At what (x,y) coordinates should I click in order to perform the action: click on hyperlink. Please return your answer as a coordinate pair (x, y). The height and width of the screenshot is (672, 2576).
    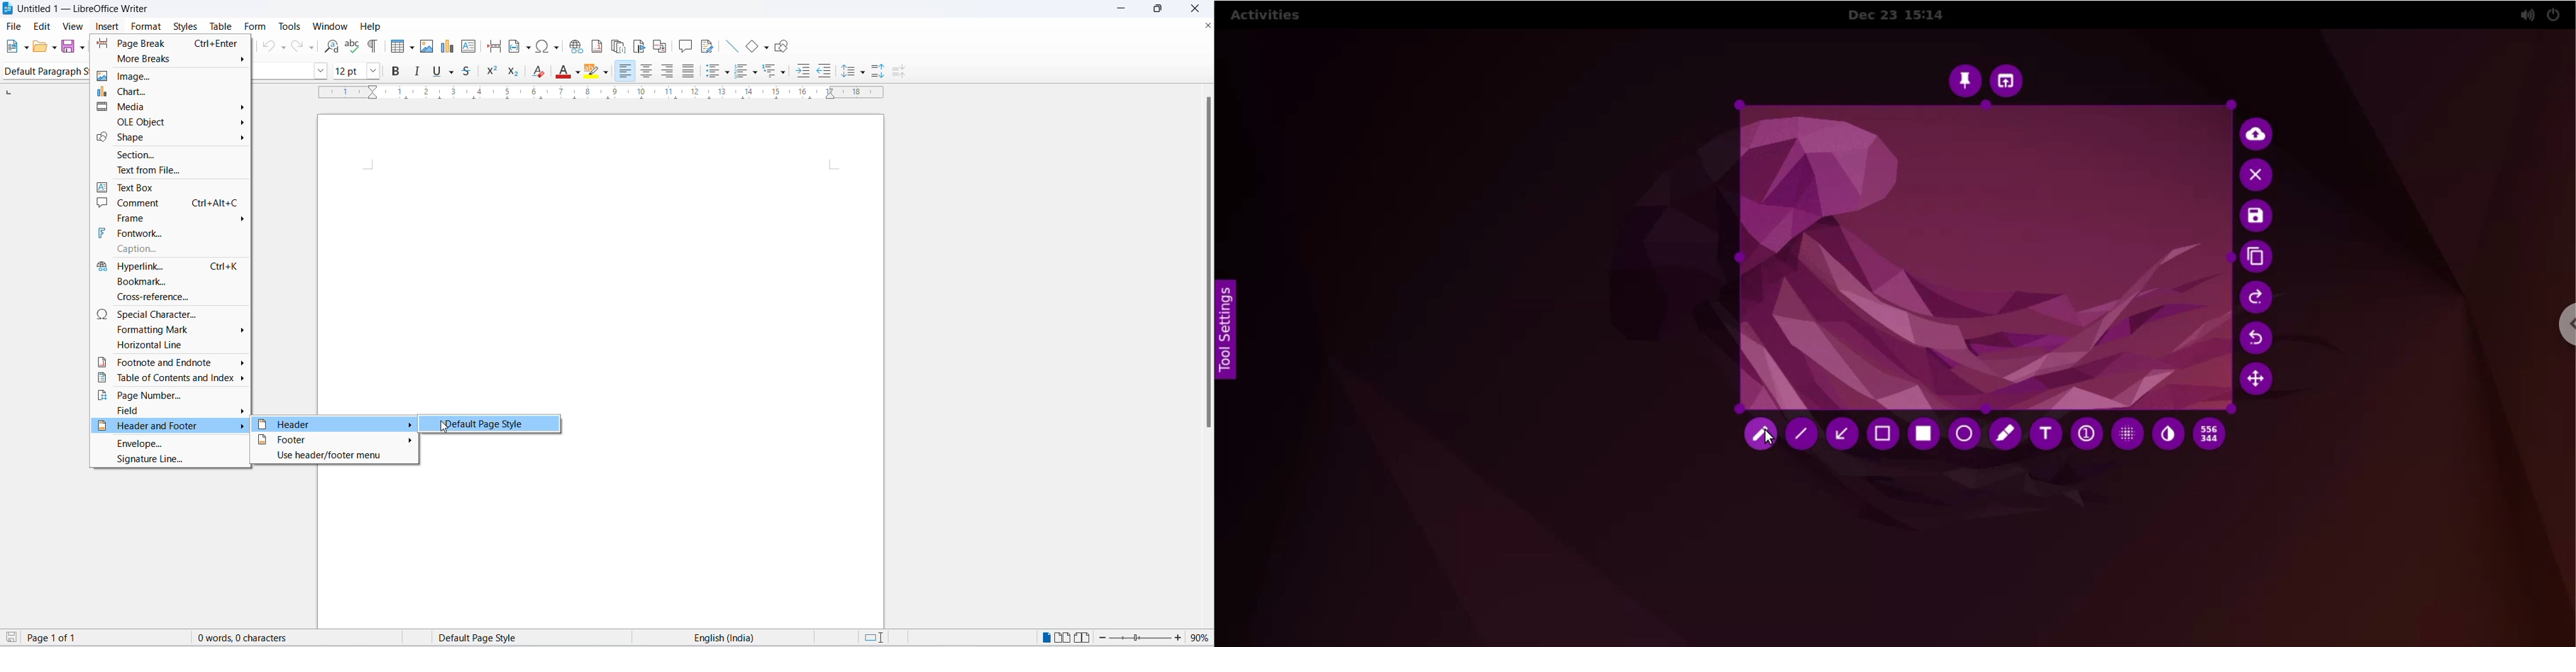
    Looking at the image, I should click on (167, 265).